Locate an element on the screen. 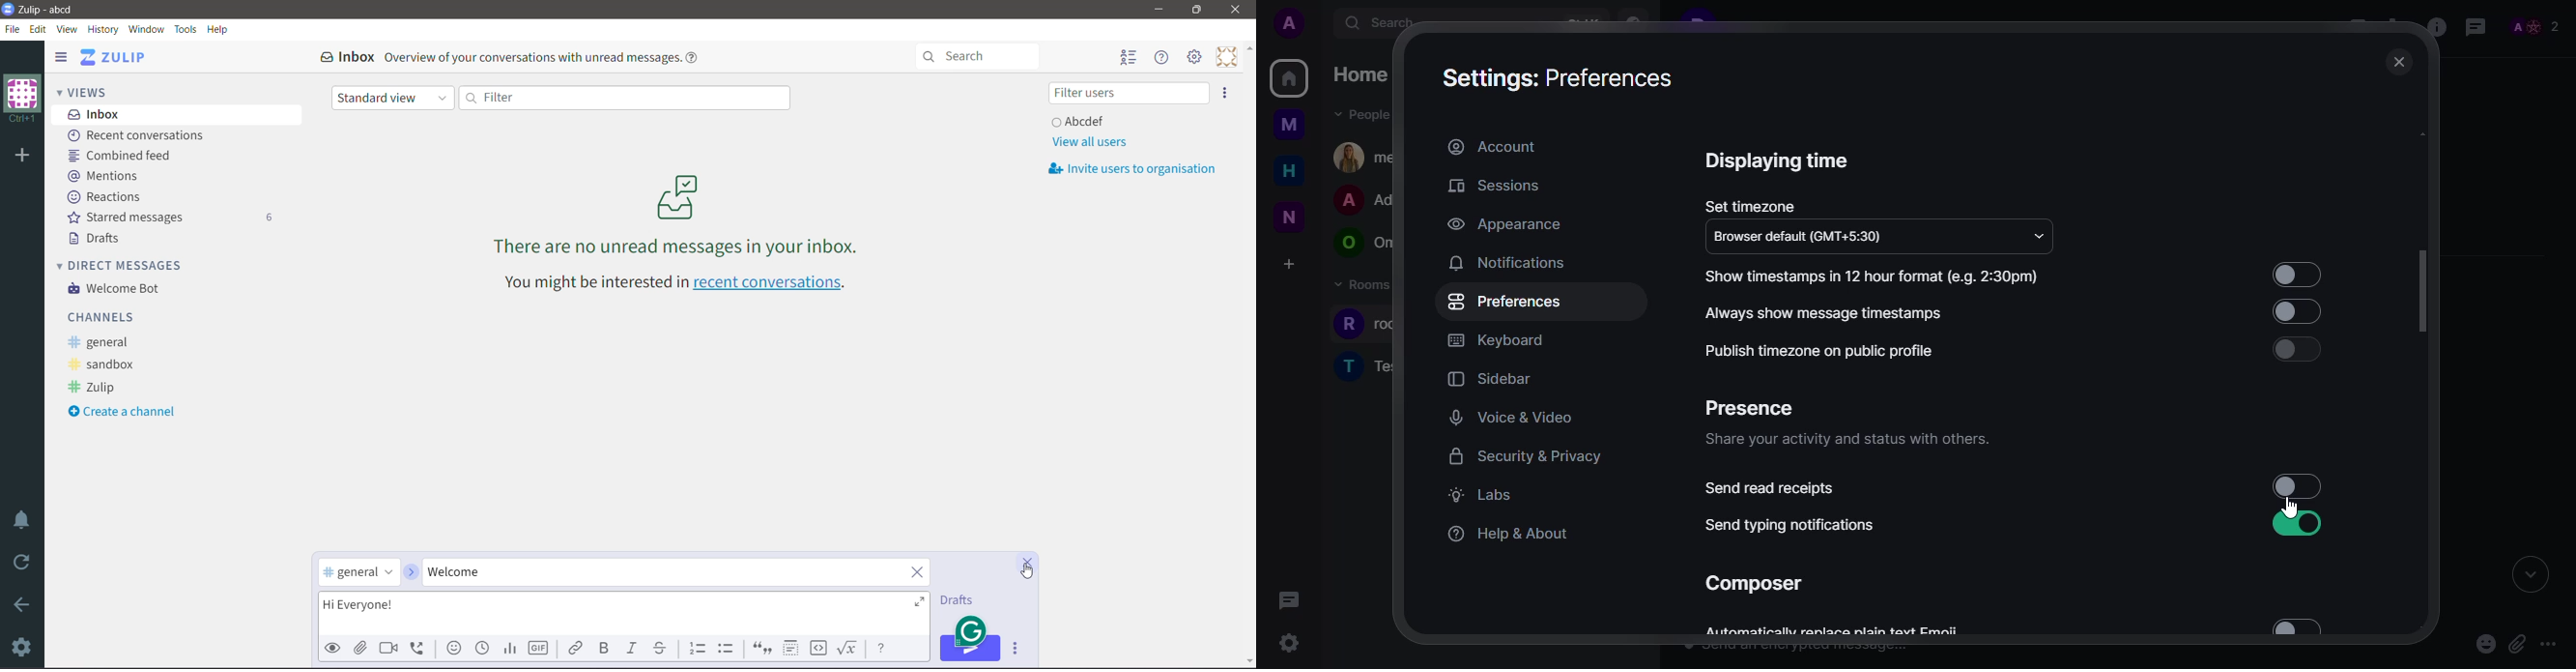 This screenshot has width=2576, height=672. Hide left sidebar is located at coordinates (60, 56).